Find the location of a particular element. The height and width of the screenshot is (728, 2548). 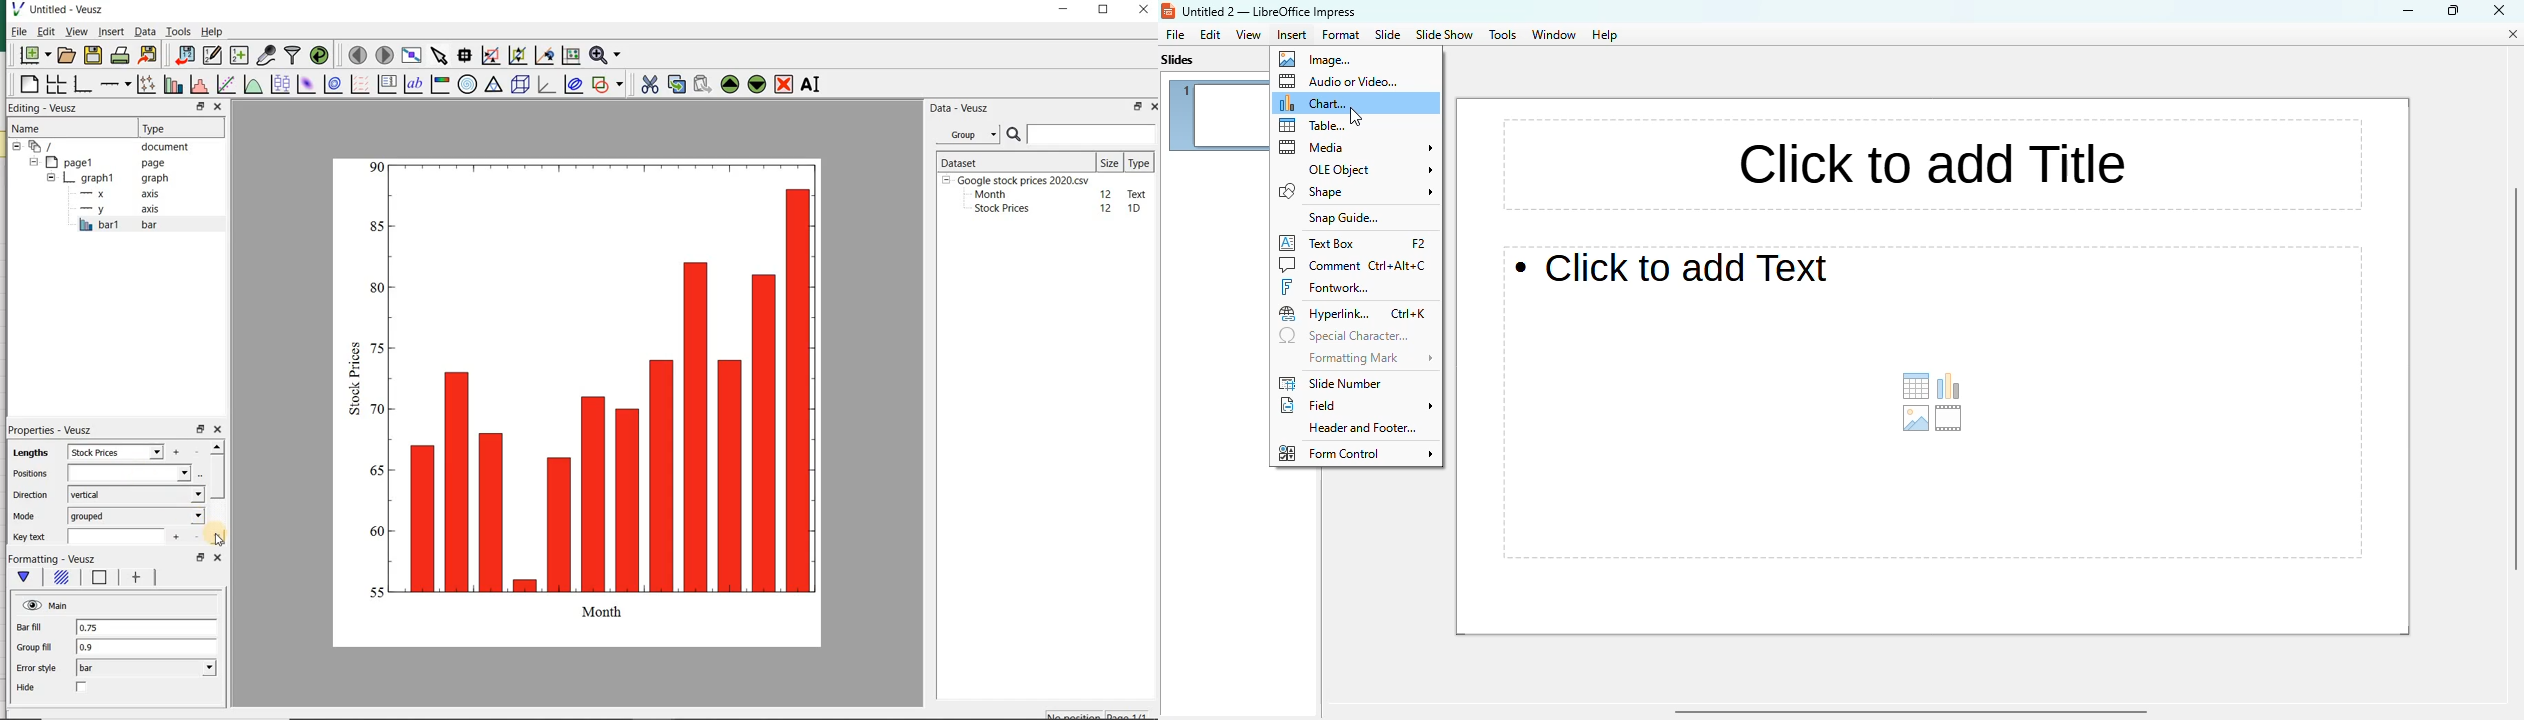

maximize is located at coordinates (2453, 10).